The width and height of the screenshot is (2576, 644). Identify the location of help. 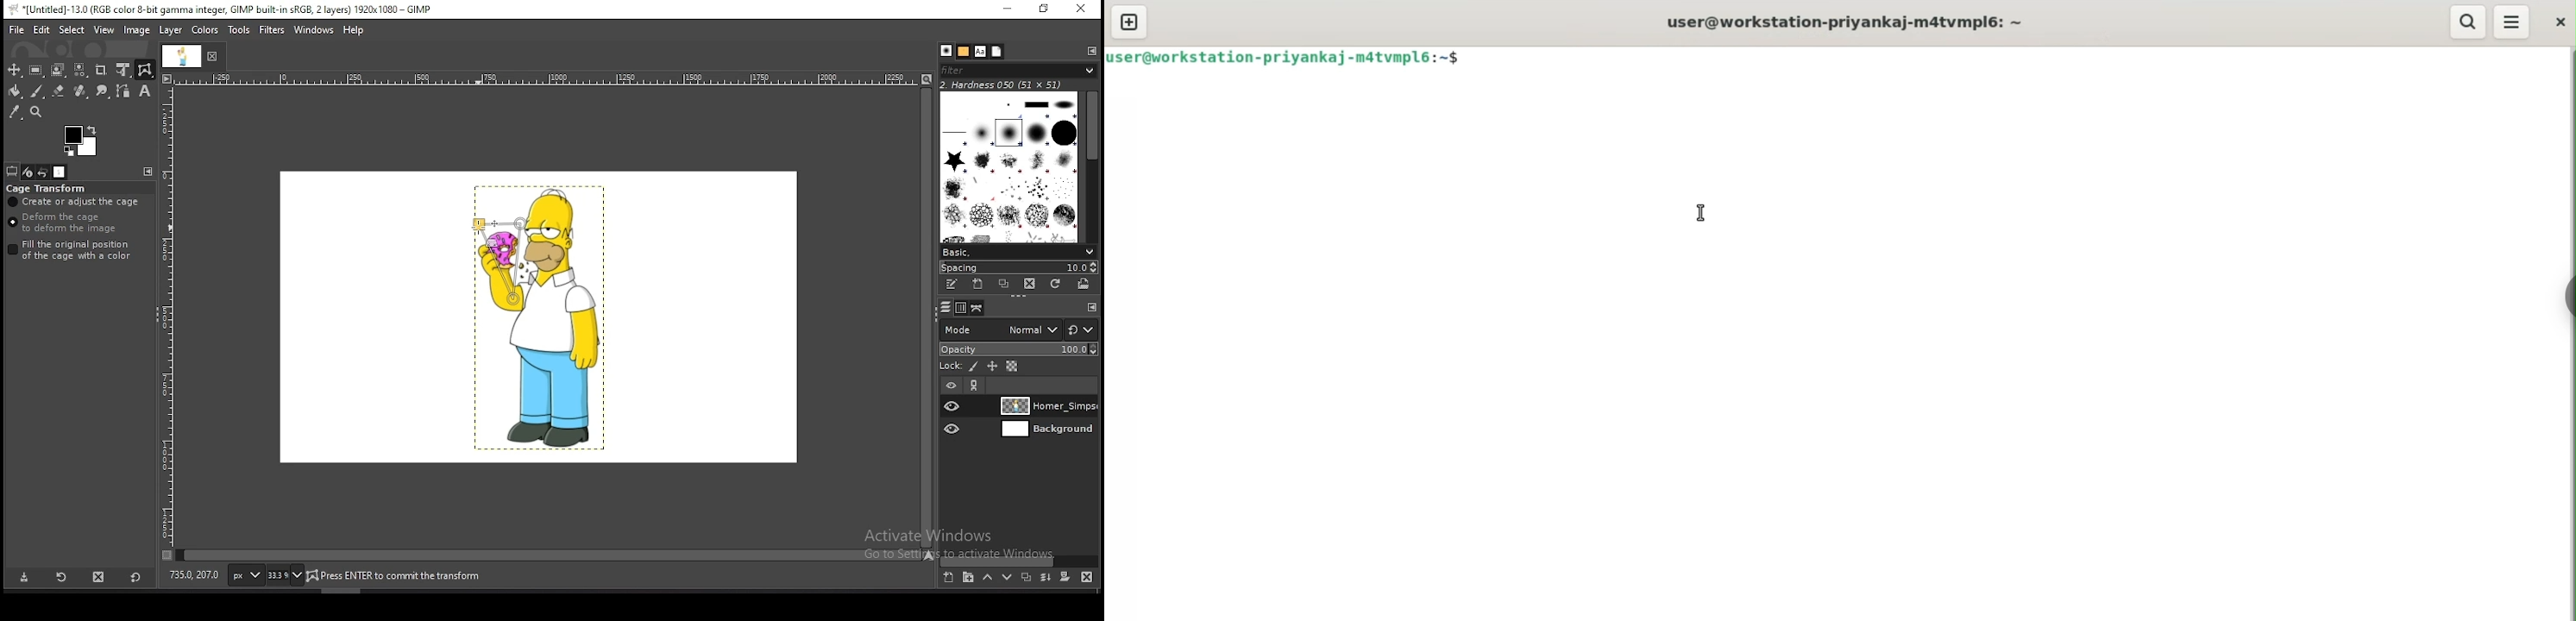
(354, 30).